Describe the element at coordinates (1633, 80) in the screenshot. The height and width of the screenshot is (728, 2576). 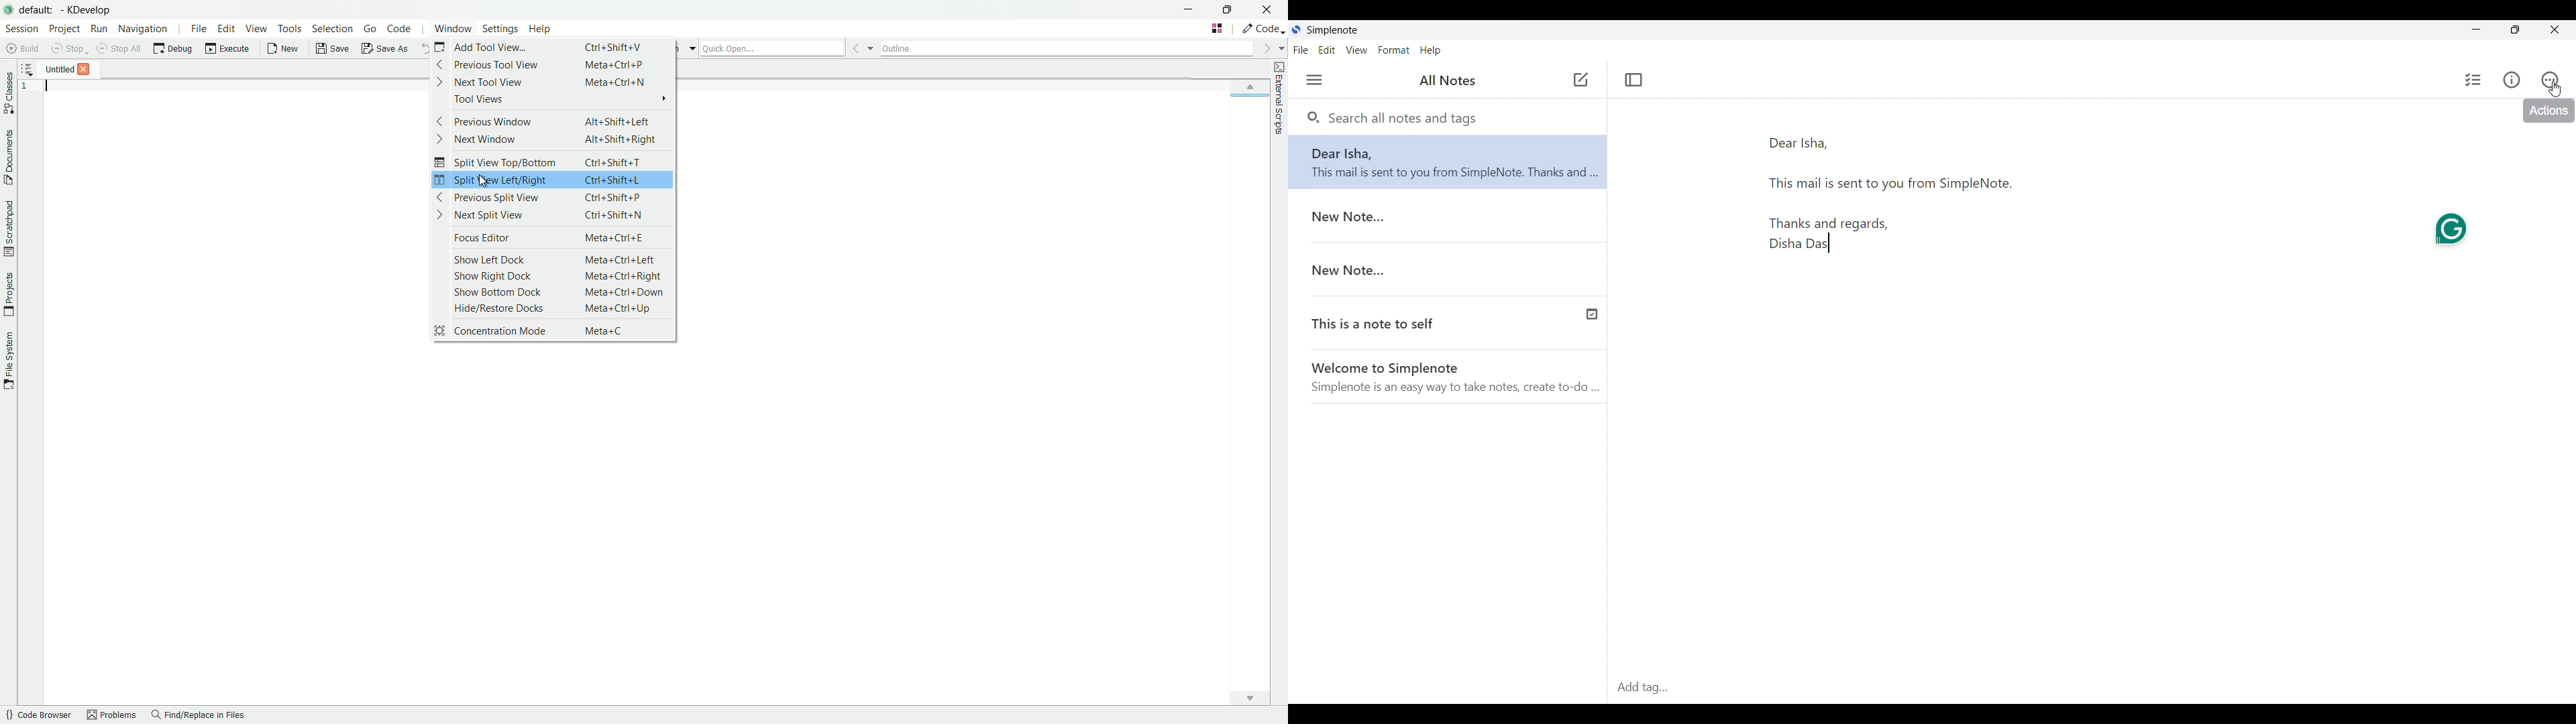
I see `Toggle focus mode` at that location.